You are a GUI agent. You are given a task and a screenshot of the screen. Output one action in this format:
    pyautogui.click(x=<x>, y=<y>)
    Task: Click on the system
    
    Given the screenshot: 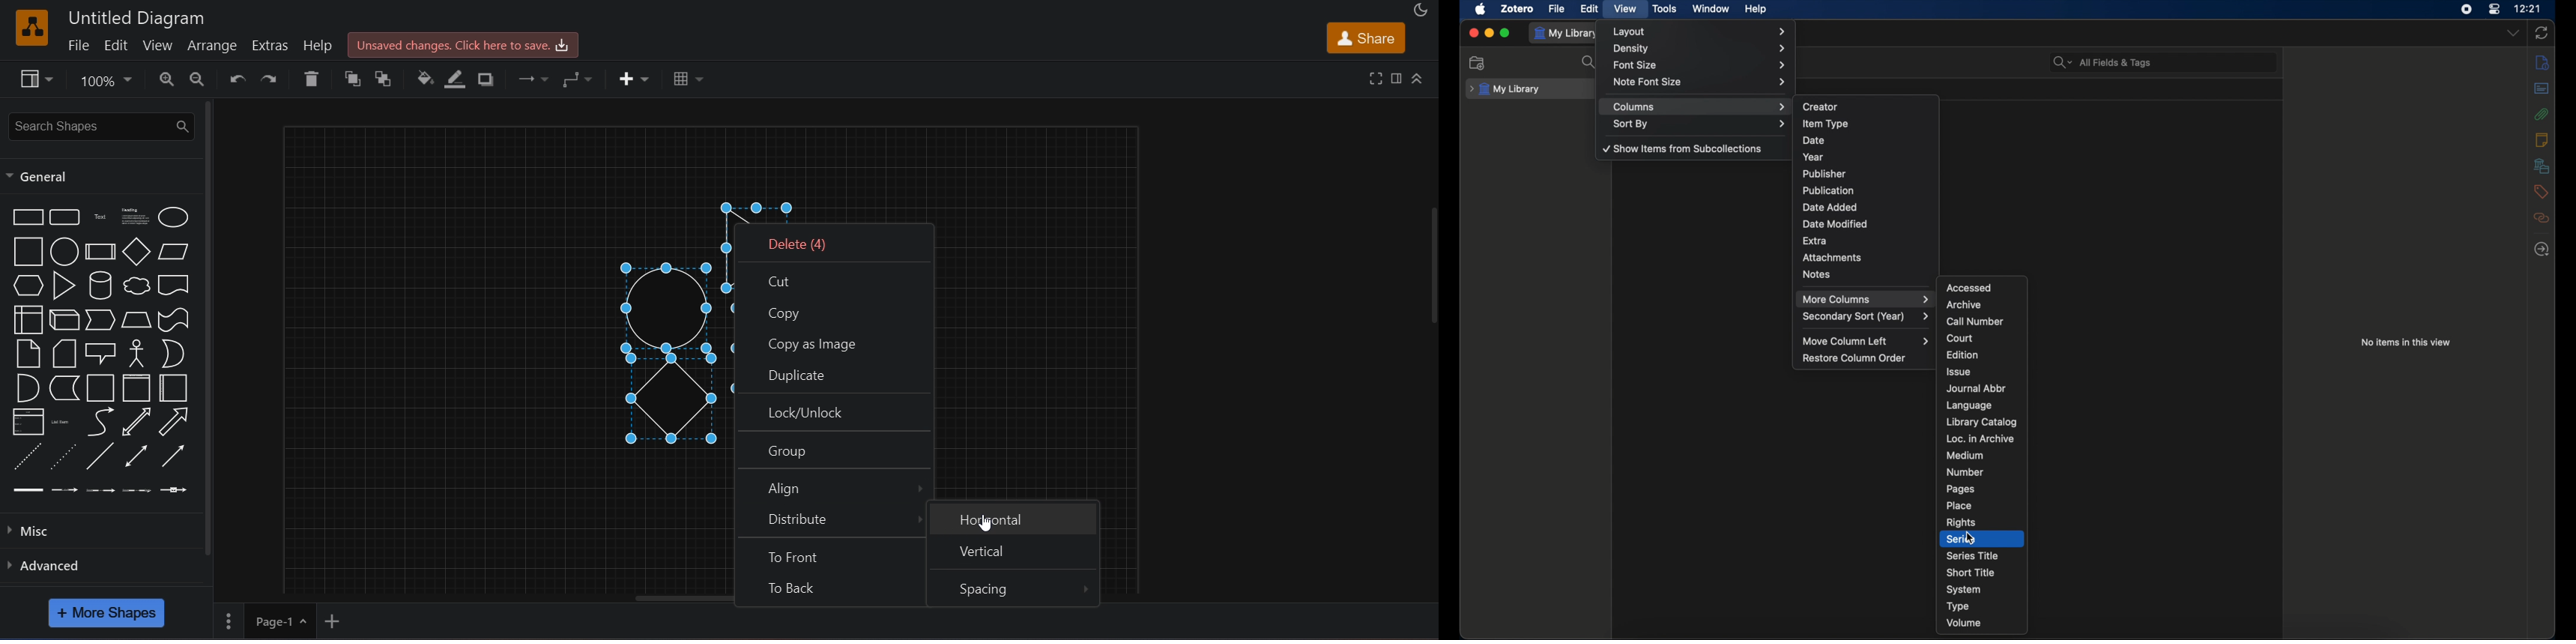 What is the action you would take?
    pyautogui.click(x=1964, y=590)
    